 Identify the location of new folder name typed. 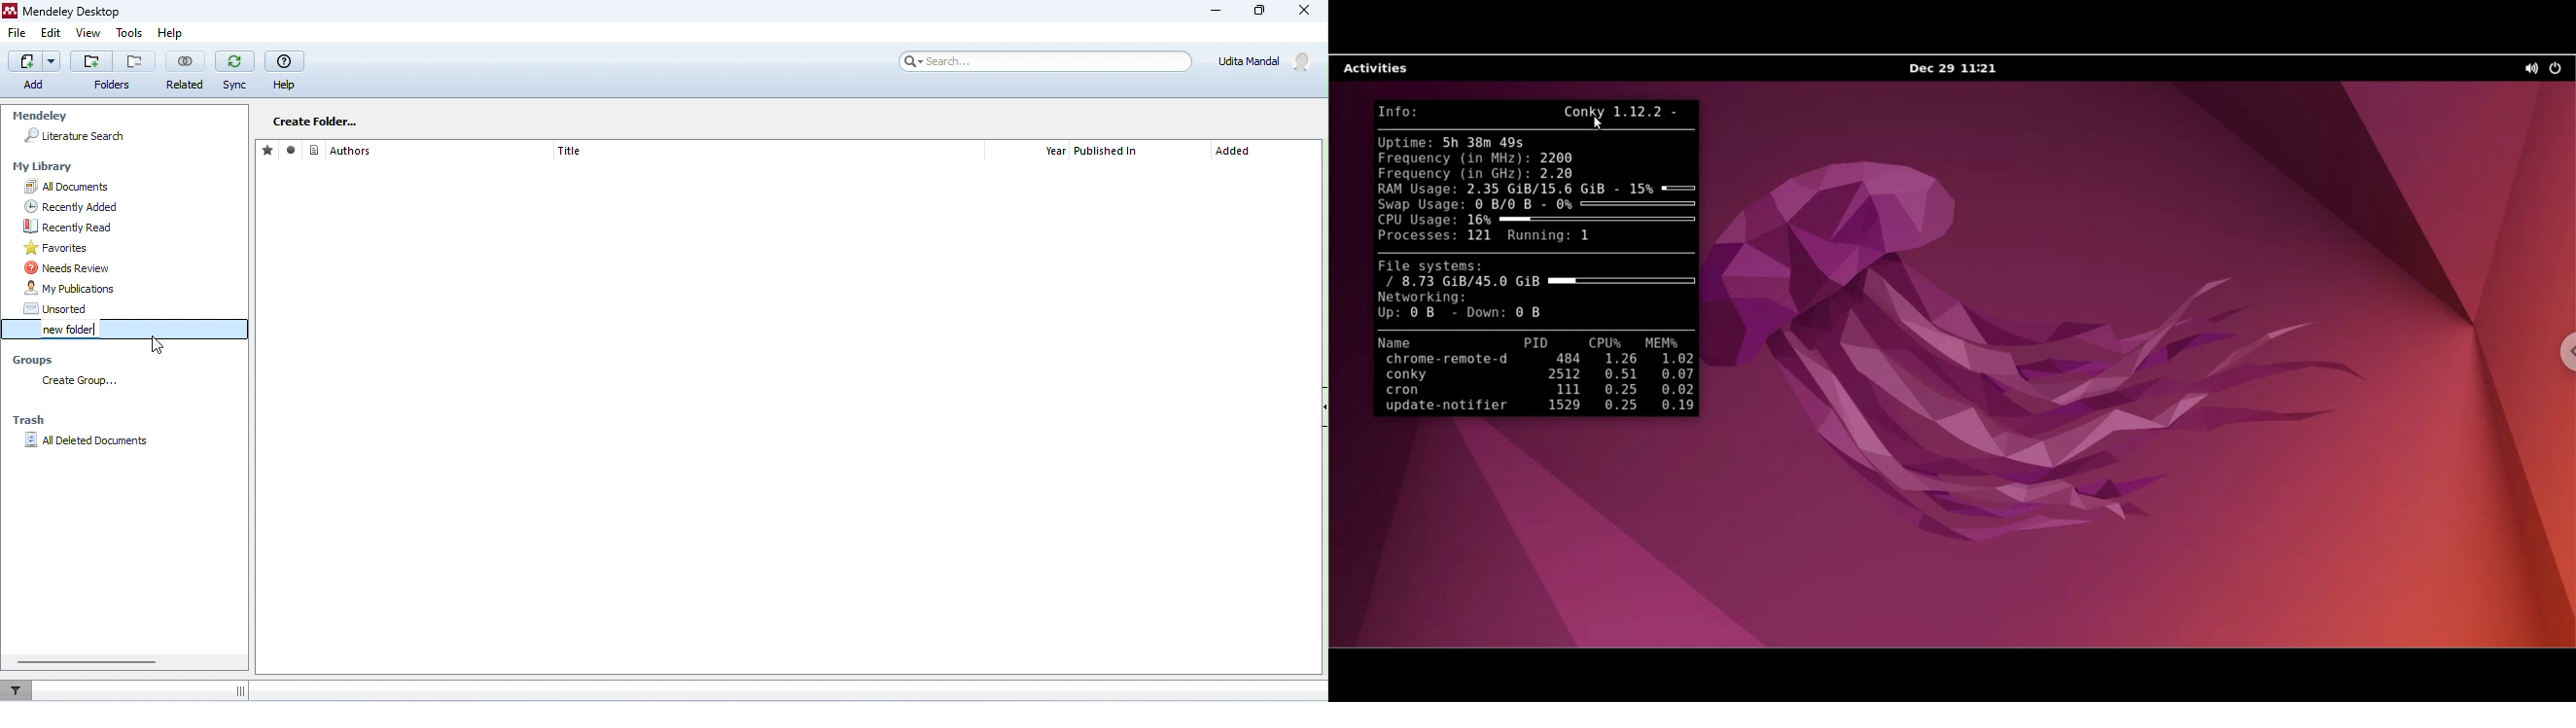
(65, 330).